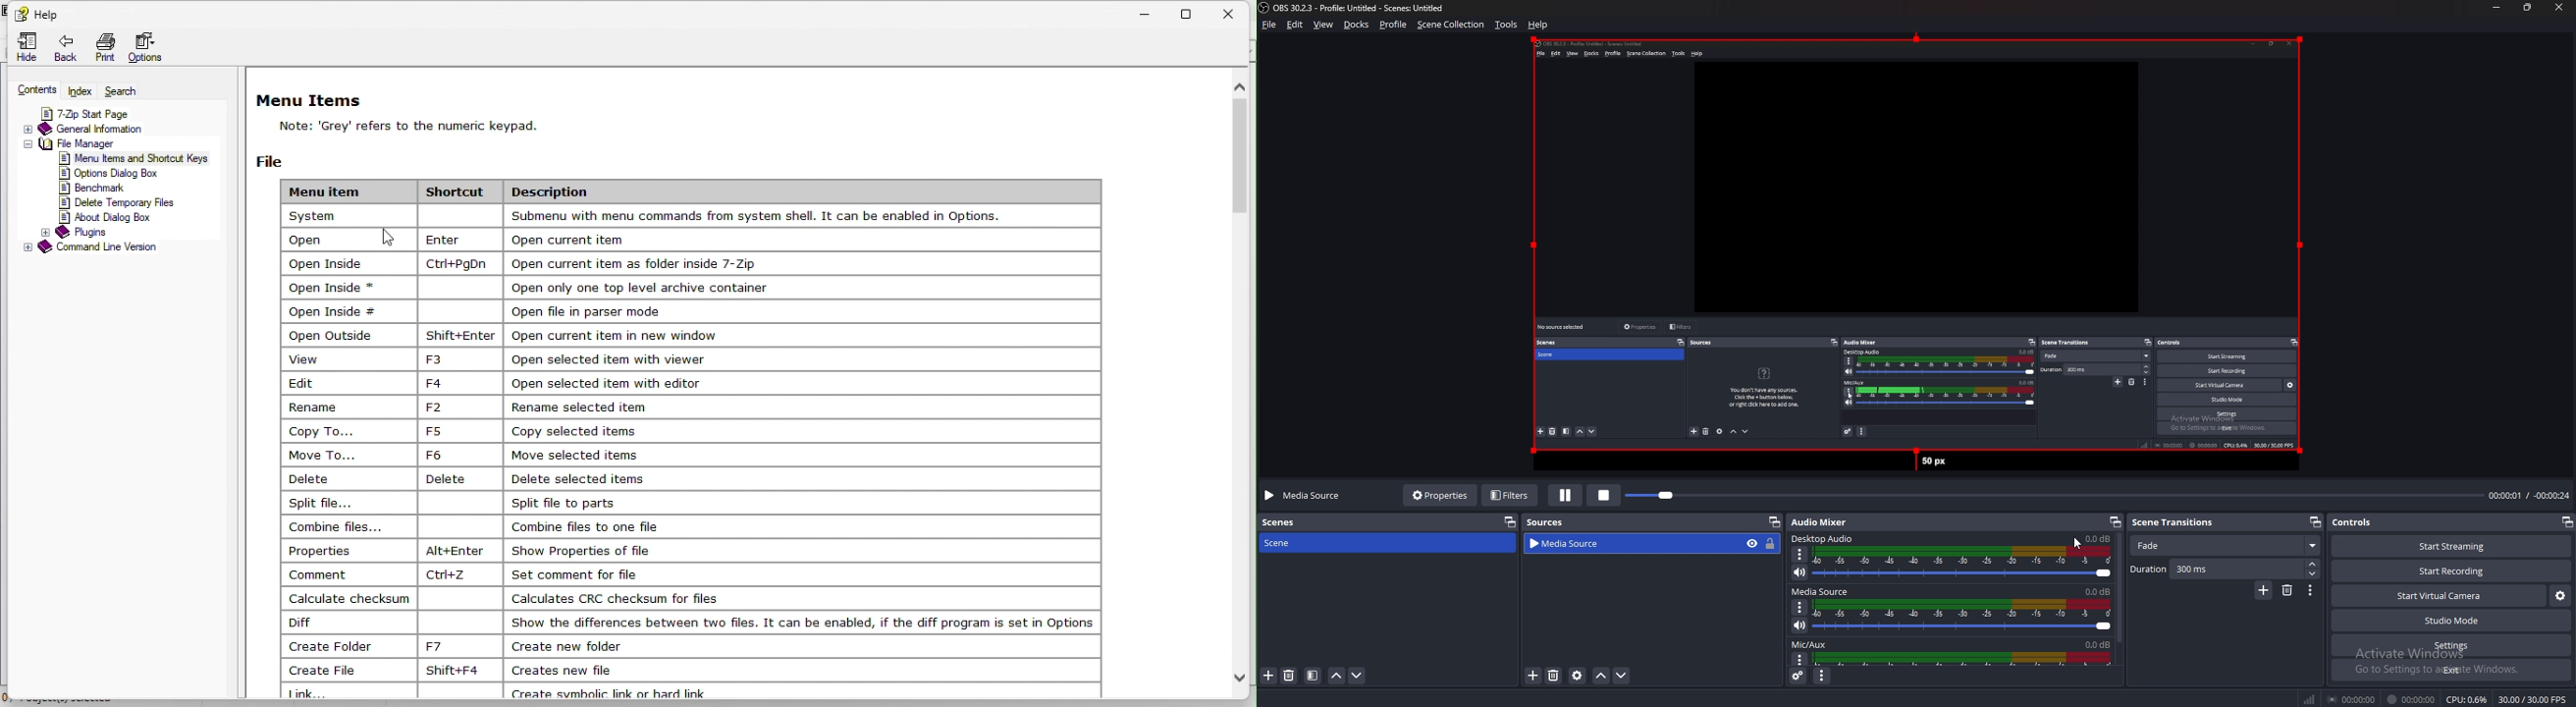 The height and width of the screenshot is (728, 2576). What do you see at coordinates (1800, 675) in the screenshot?
I see `Advanced audio properties` at bounding box center [1800, 675].